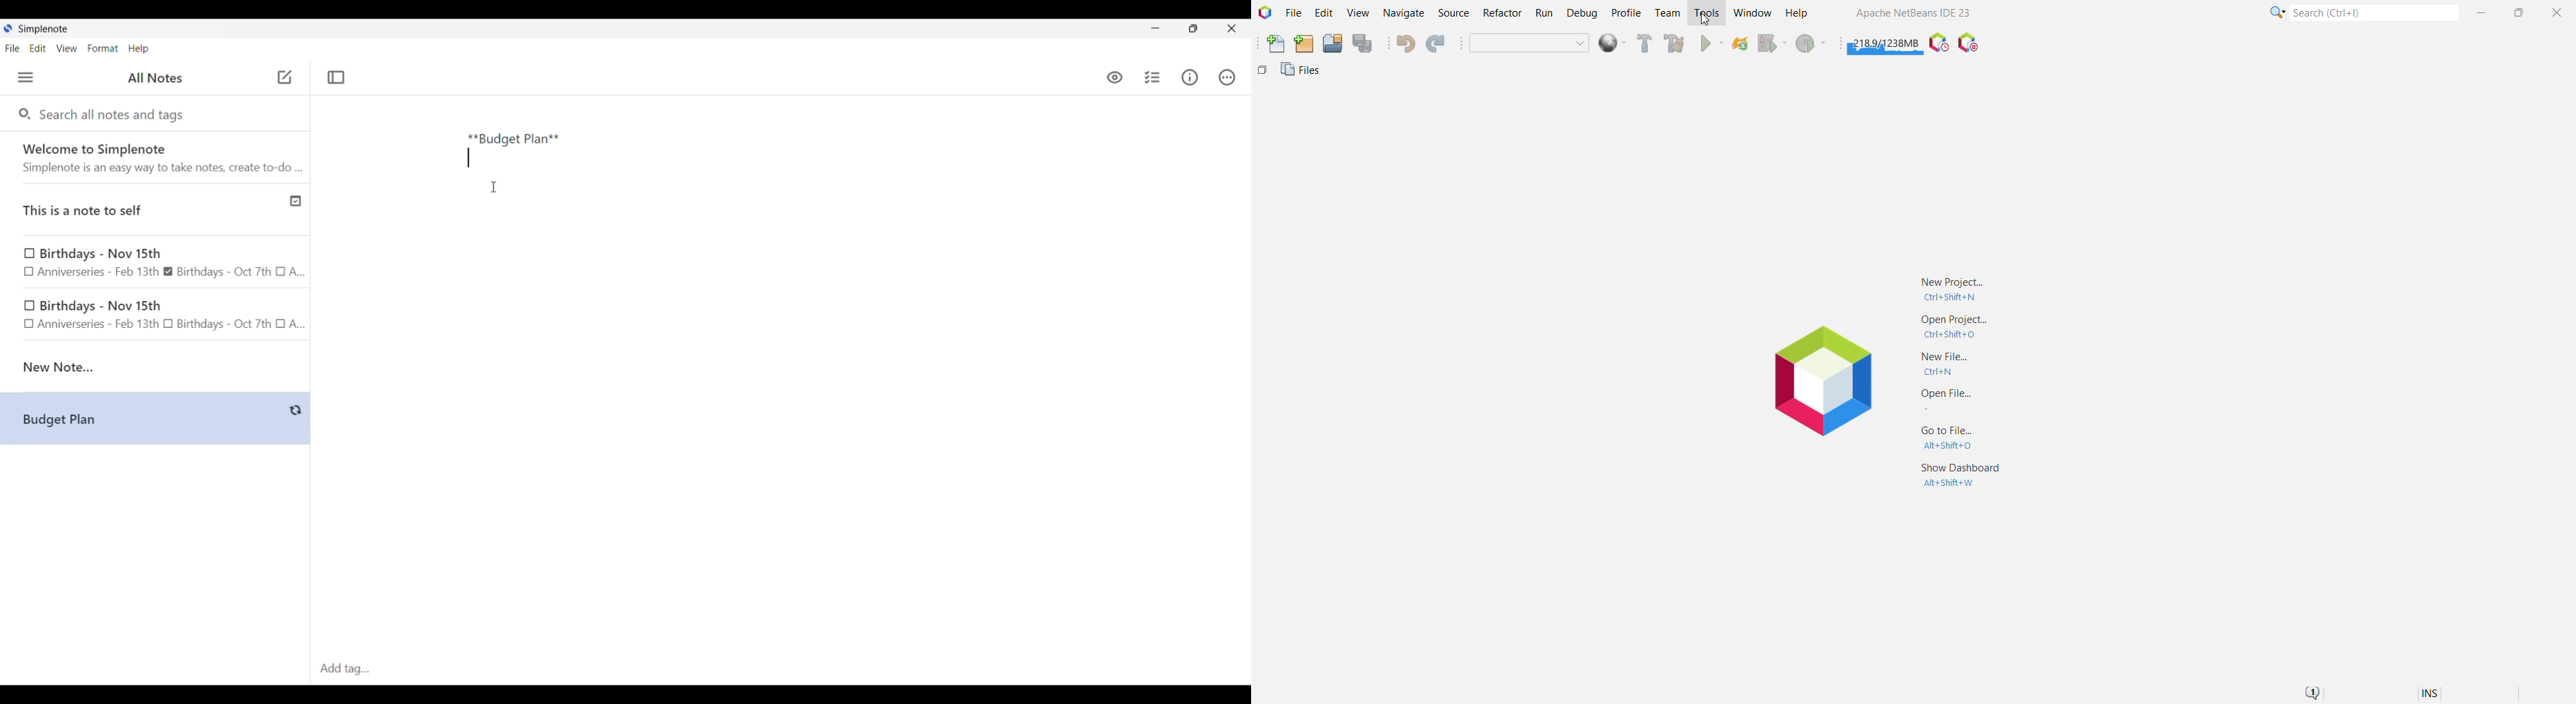 Image resolution: width=2576 pixels, height=728 pixels. Describe the element at coordinates (1961, 475) in the screenshot. I see `Show Dashboard` at that location.